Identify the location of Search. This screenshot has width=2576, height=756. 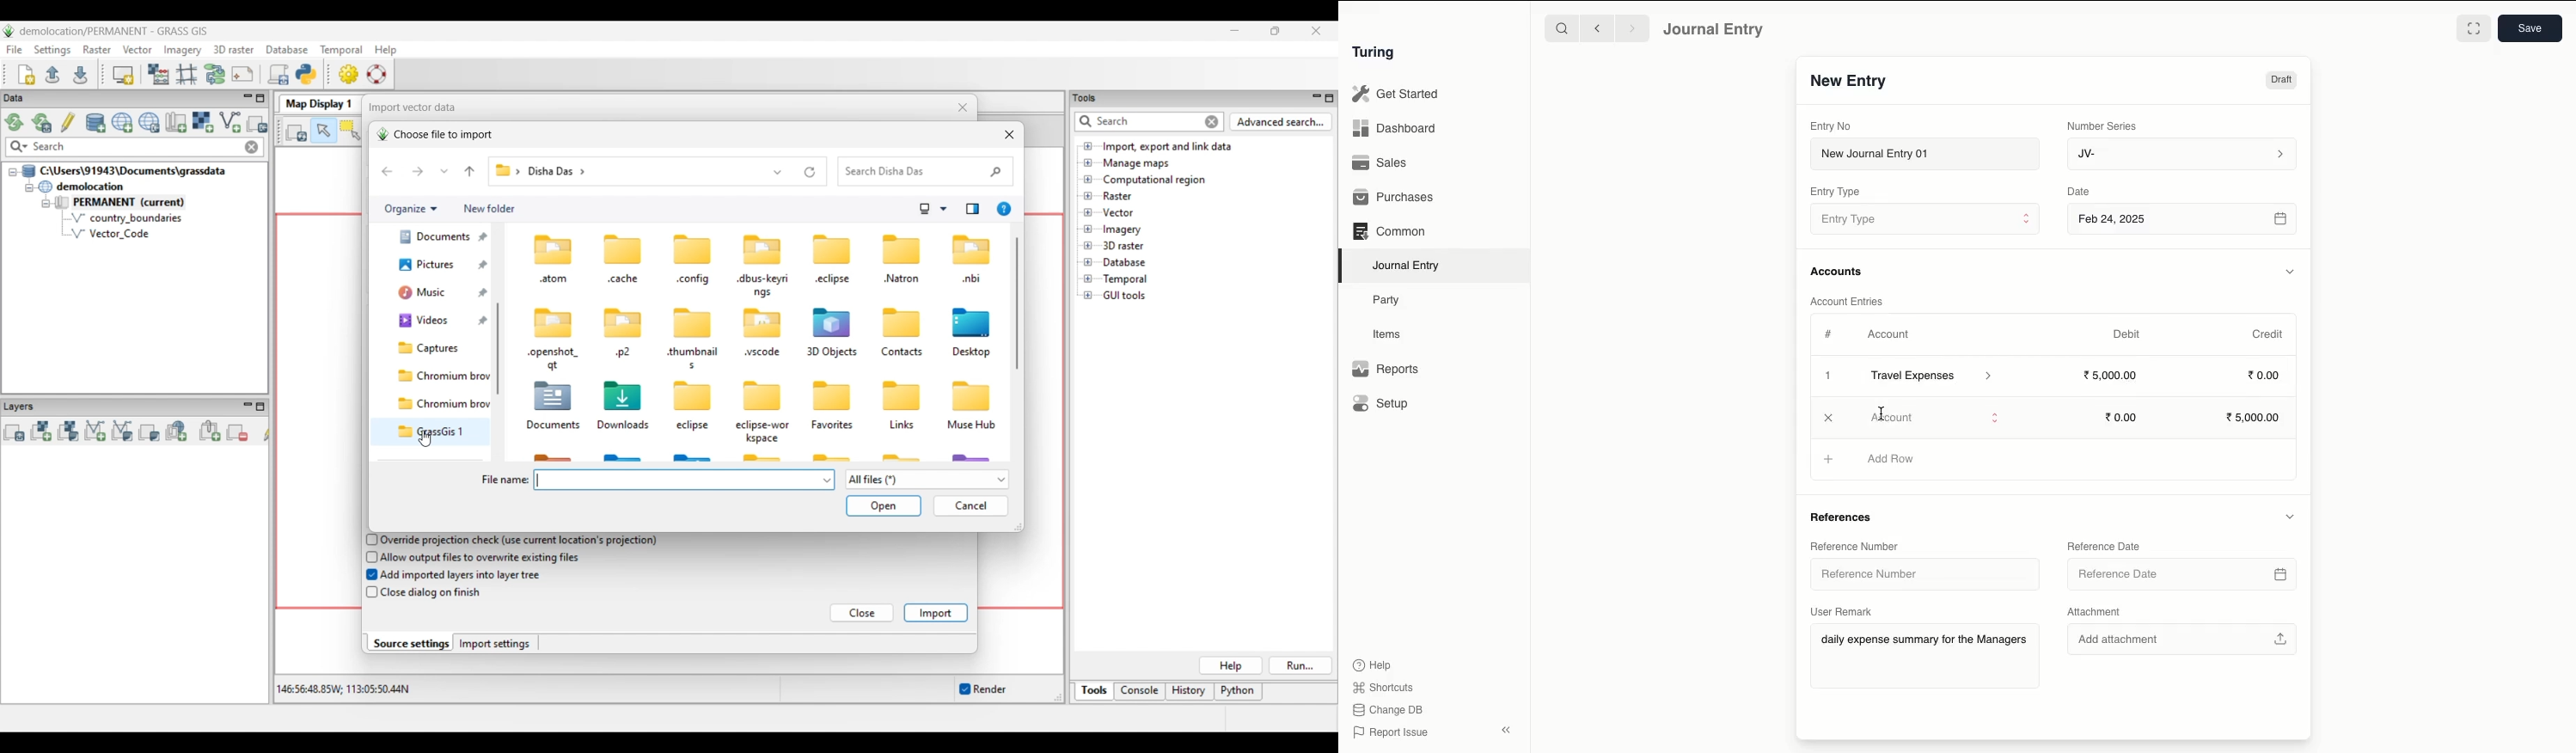
(1561, 28).